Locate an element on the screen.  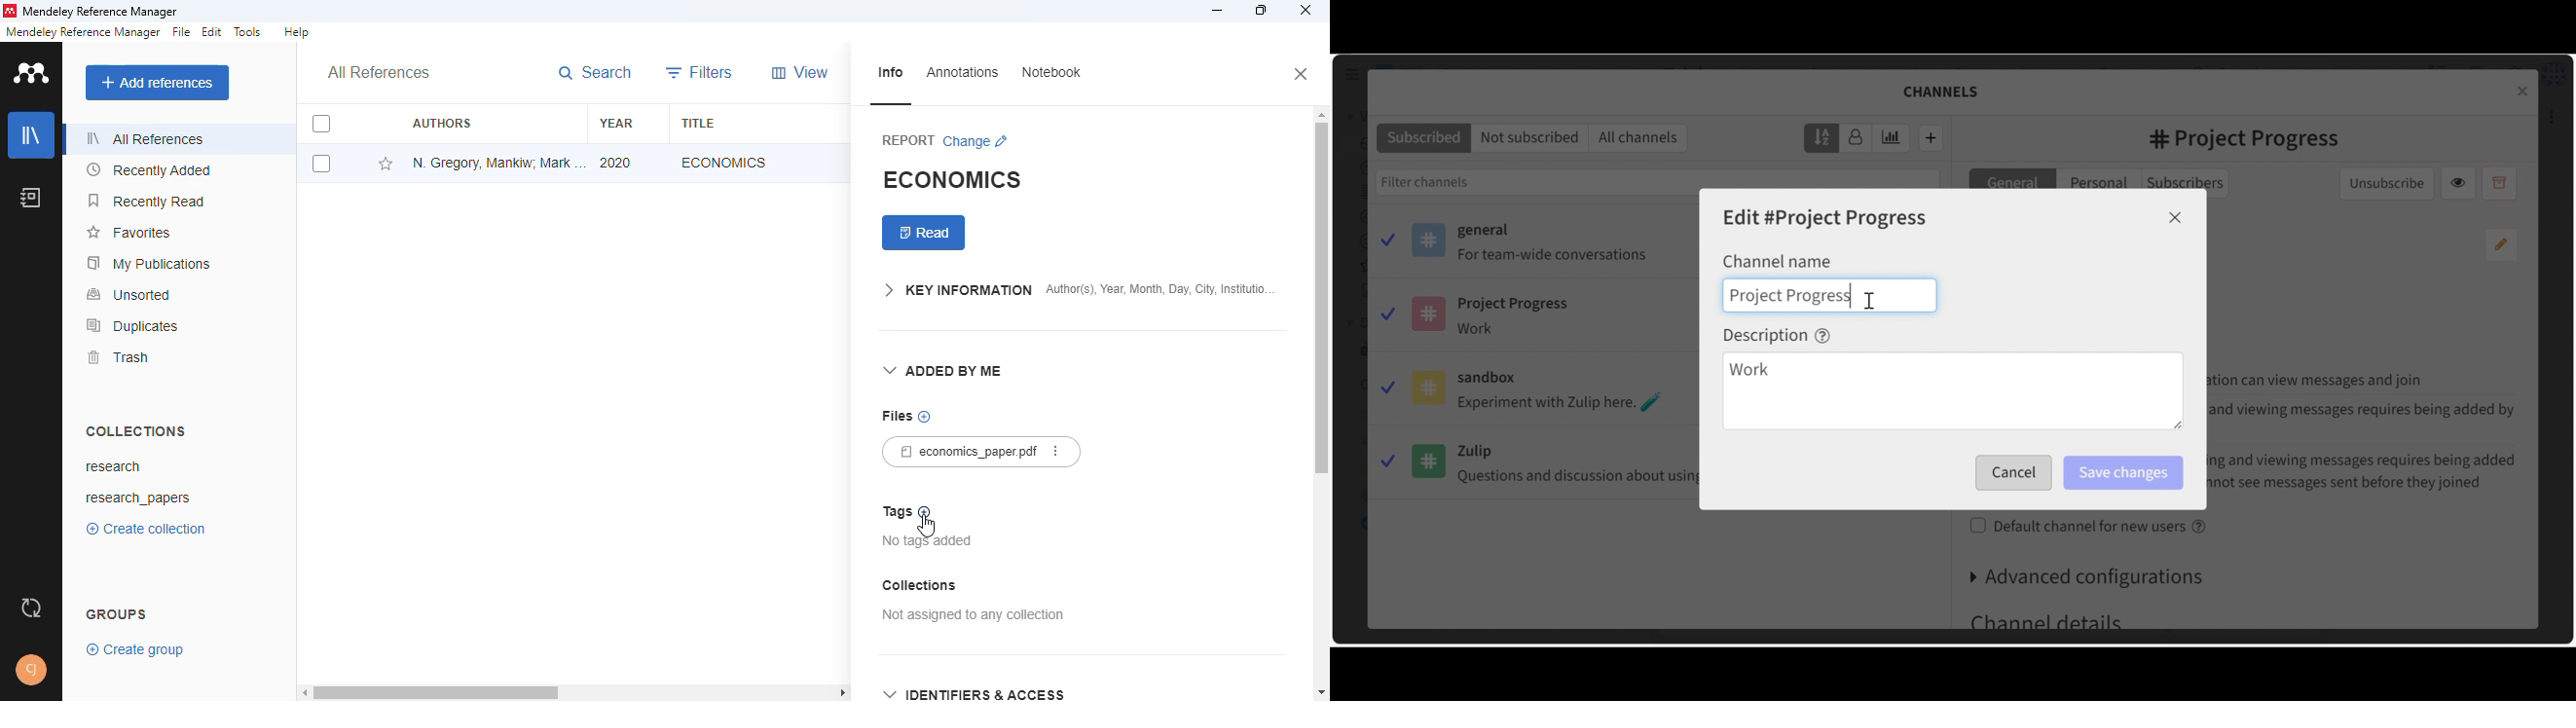
read is located at coordinates (924, 233).